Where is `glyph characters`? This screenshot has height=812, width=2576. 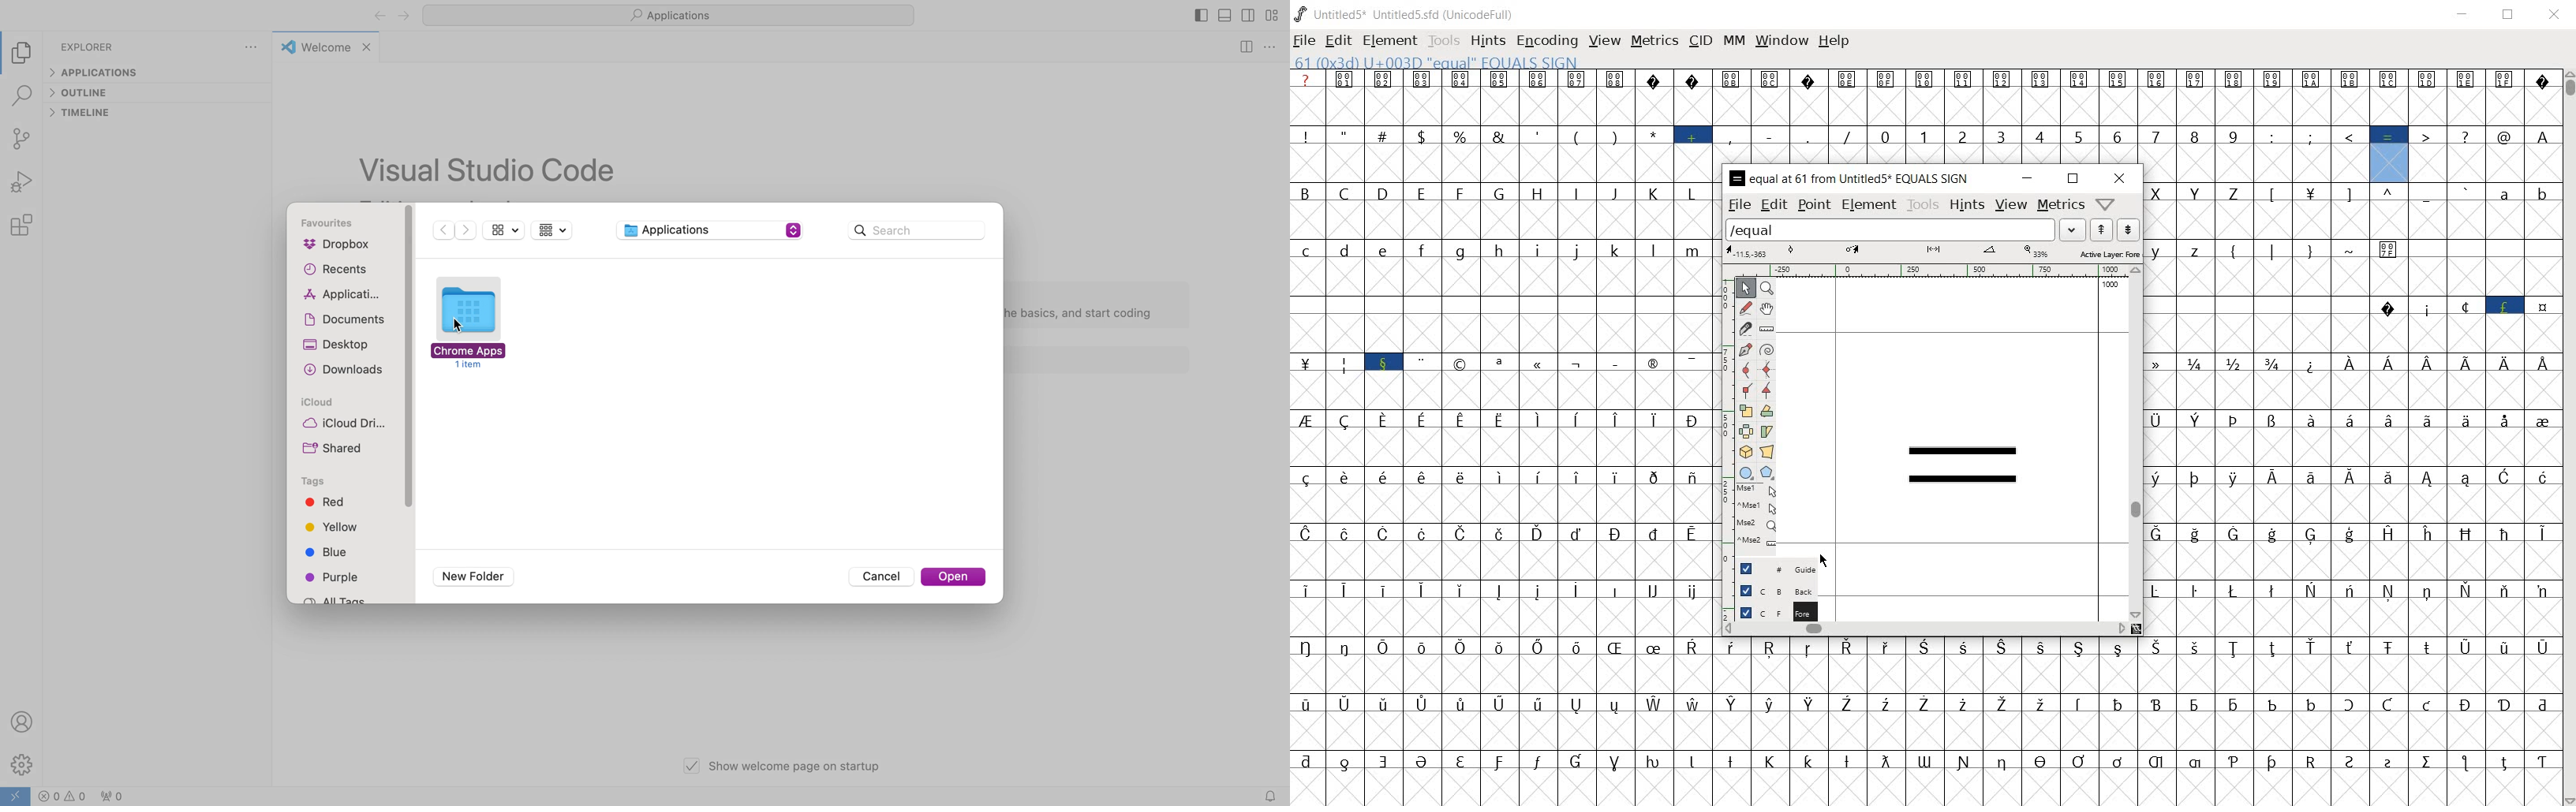
glyph characters is located at coordinates (2138, 720).